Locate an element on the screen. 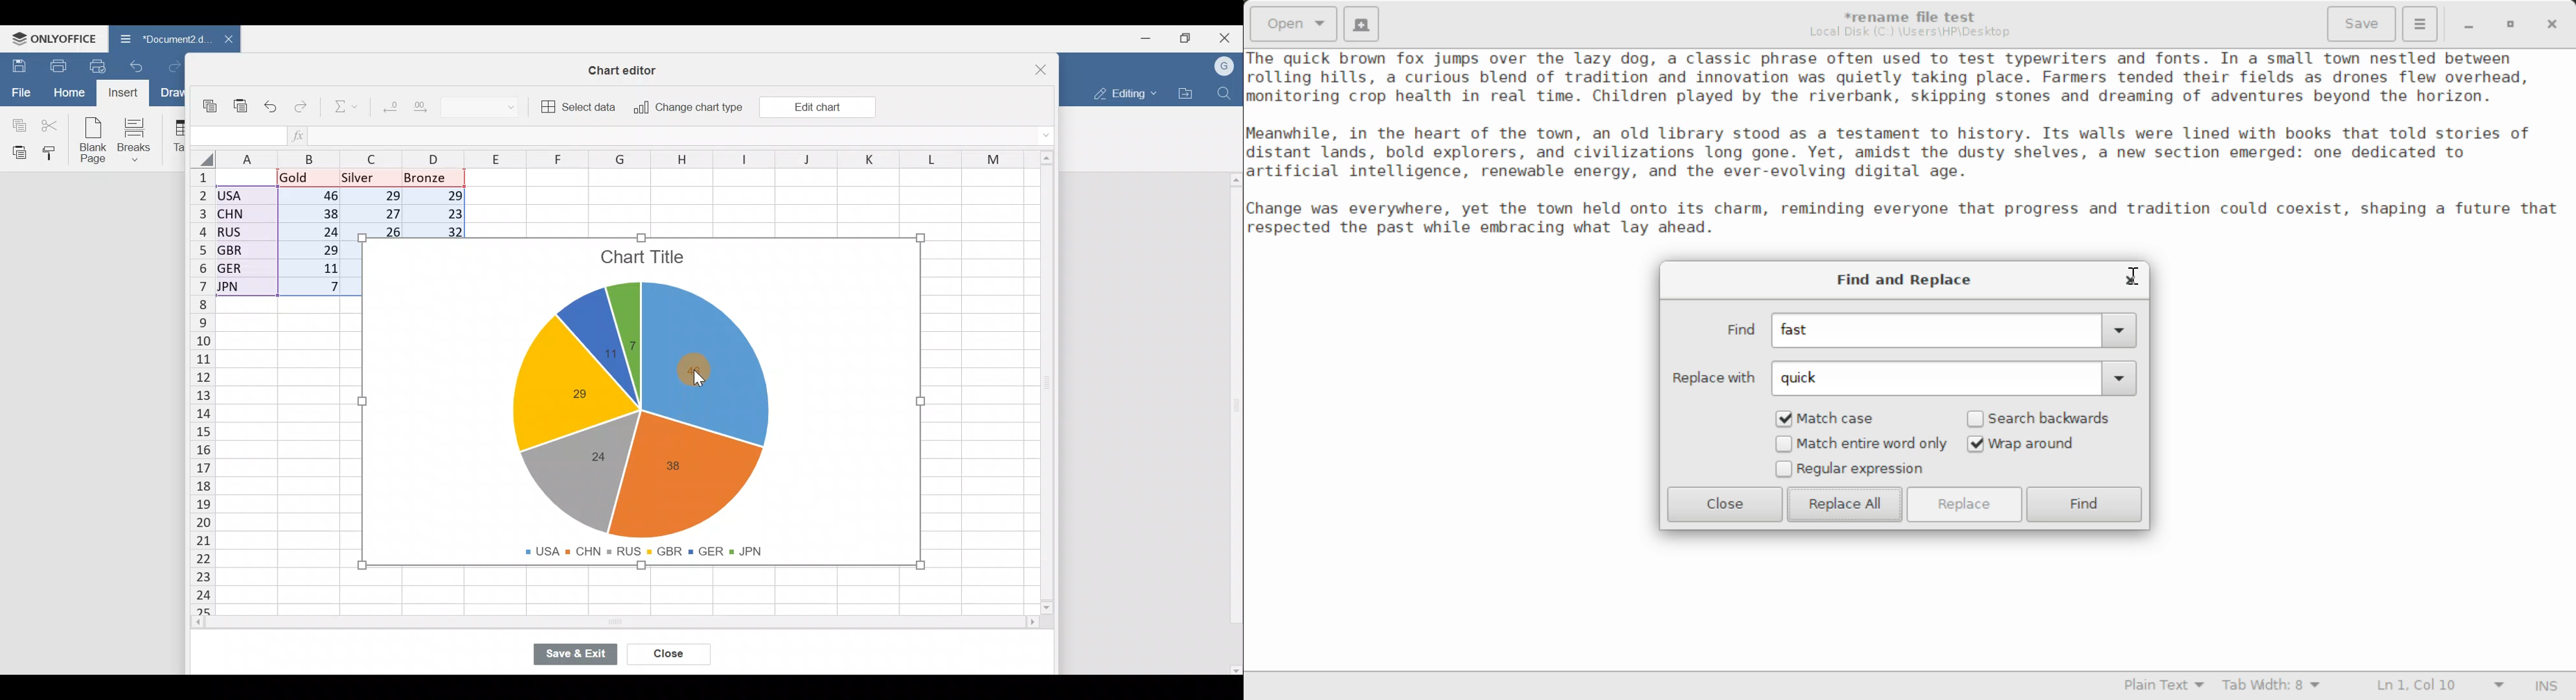 The image size is (2576, 700). Open Document is located at coordinates (1291, 24).